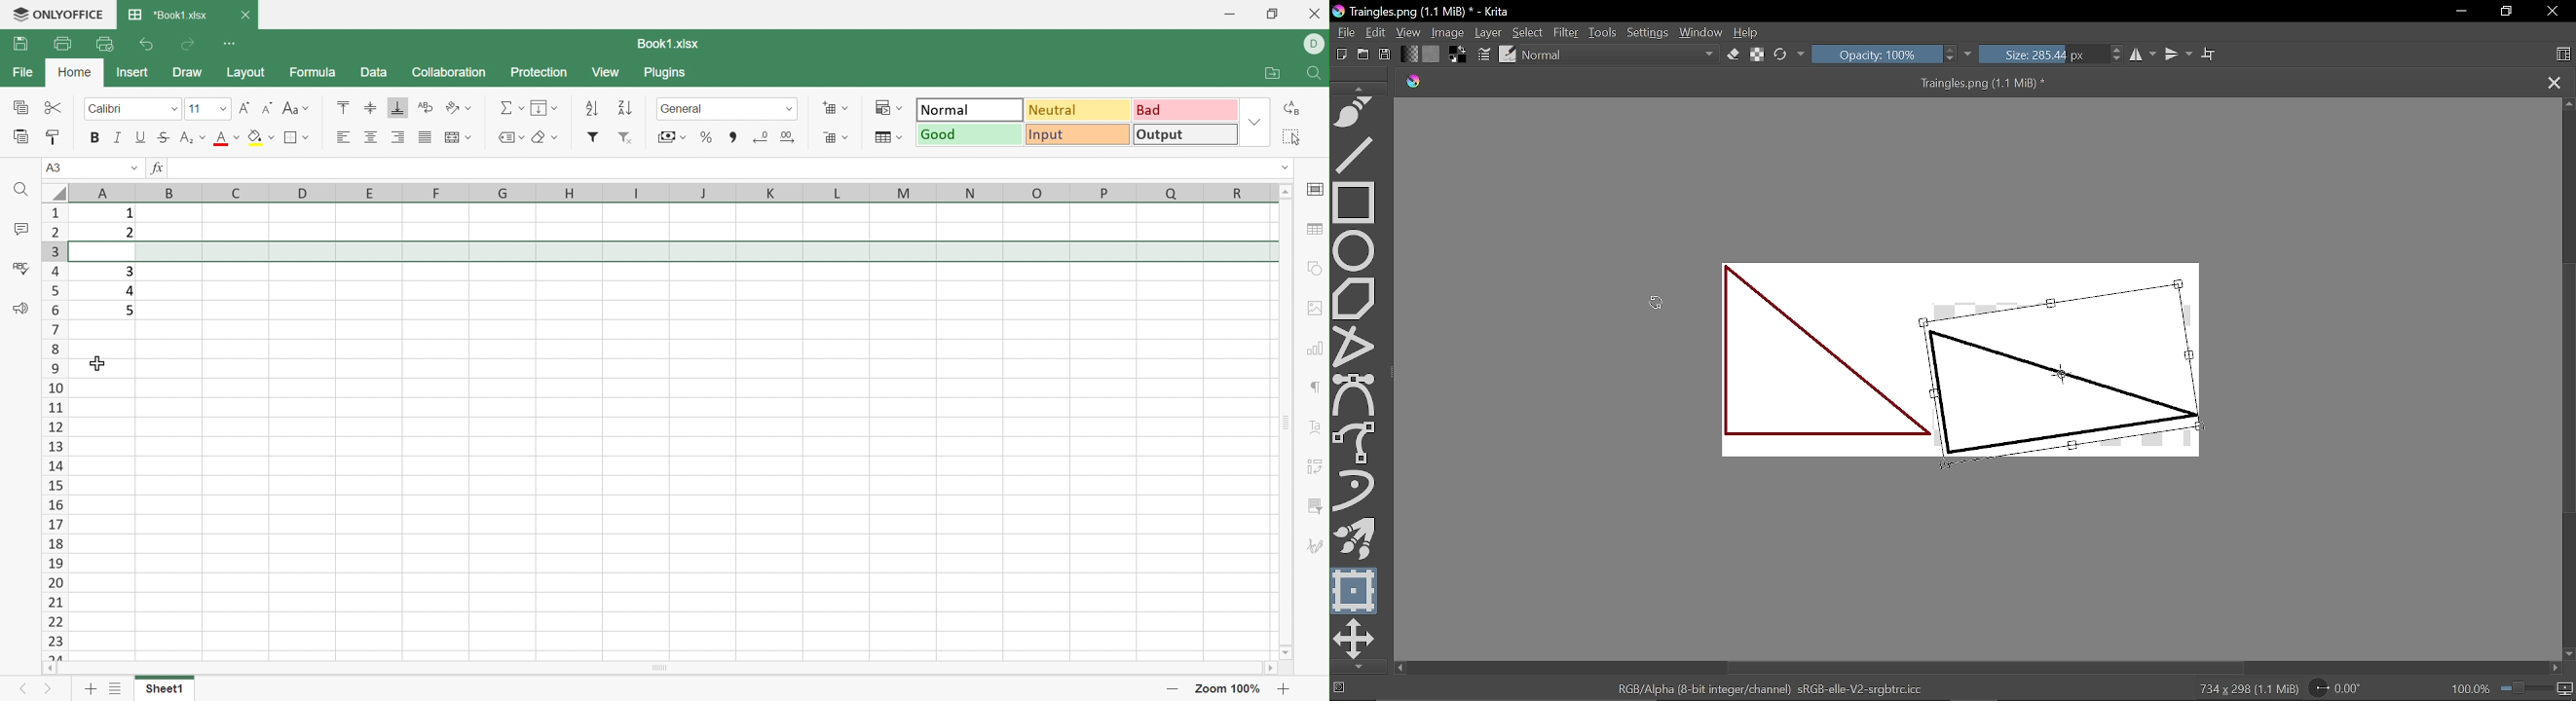 The width and height of the screenshot is (2576, 728). What do you see at coordinates (1317, 73) in the screenshot?
I see `Find` at bounding box center [1317, 73].